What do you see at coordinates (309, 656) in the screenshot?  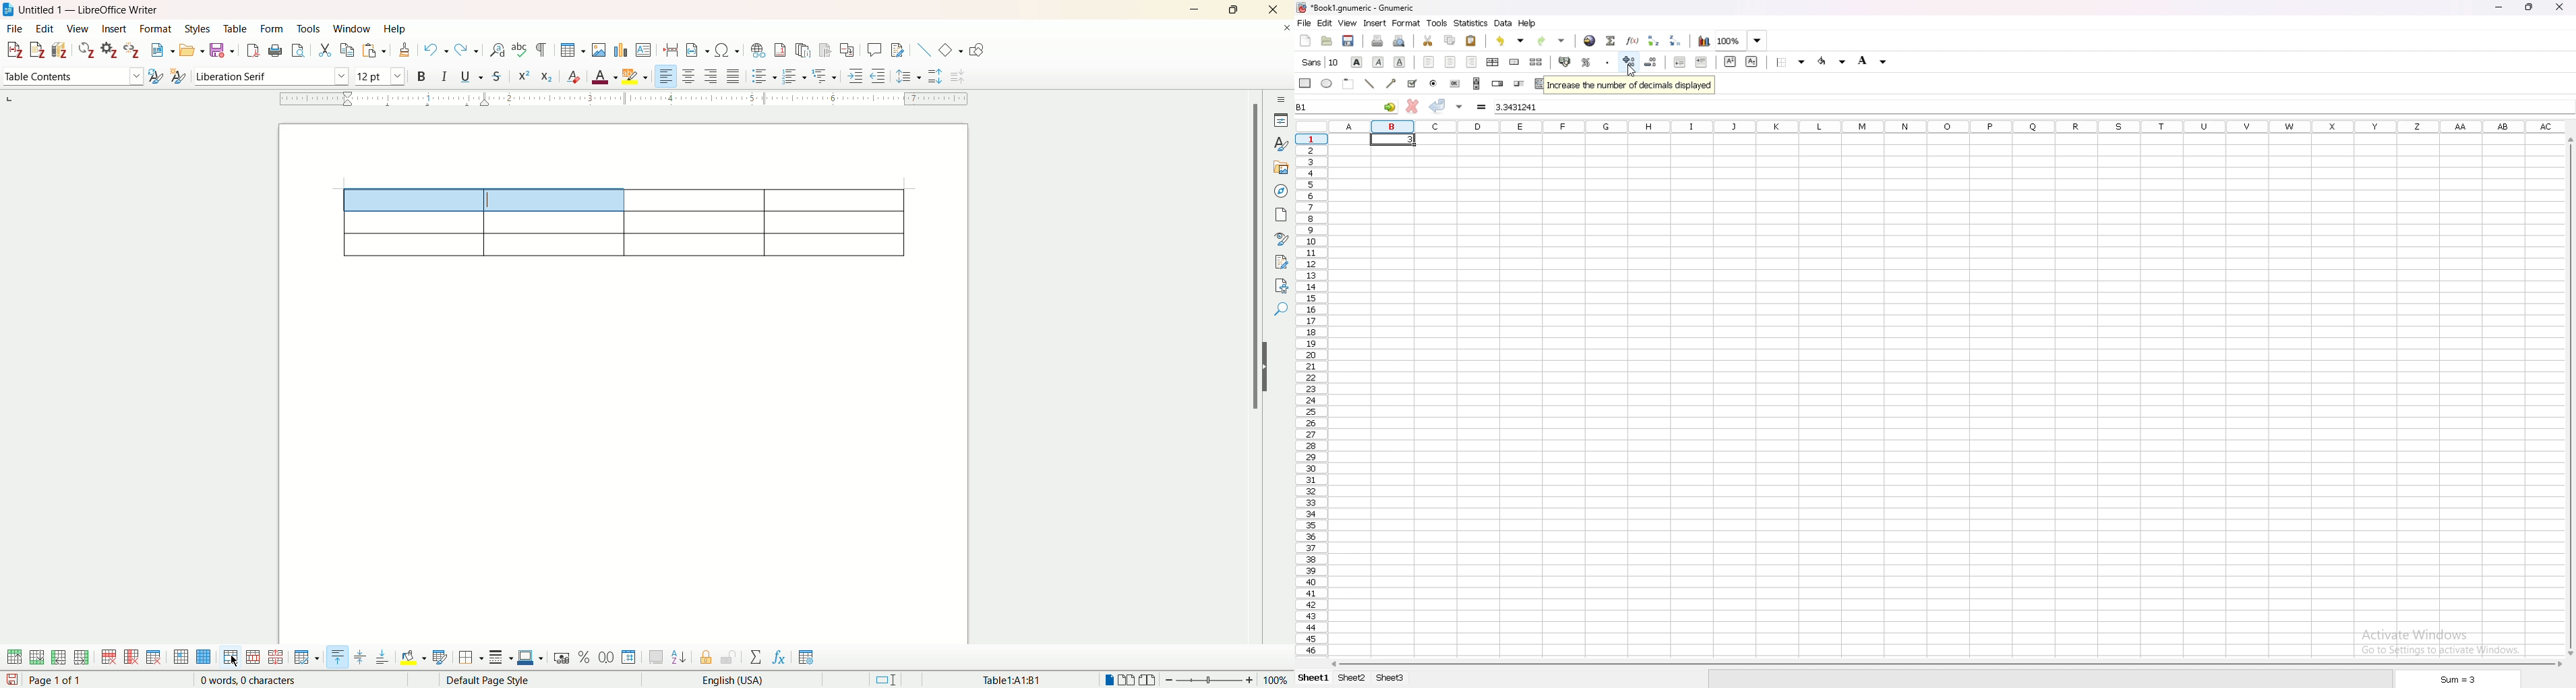 I see `optimize size` at bounding box center [309, 656].